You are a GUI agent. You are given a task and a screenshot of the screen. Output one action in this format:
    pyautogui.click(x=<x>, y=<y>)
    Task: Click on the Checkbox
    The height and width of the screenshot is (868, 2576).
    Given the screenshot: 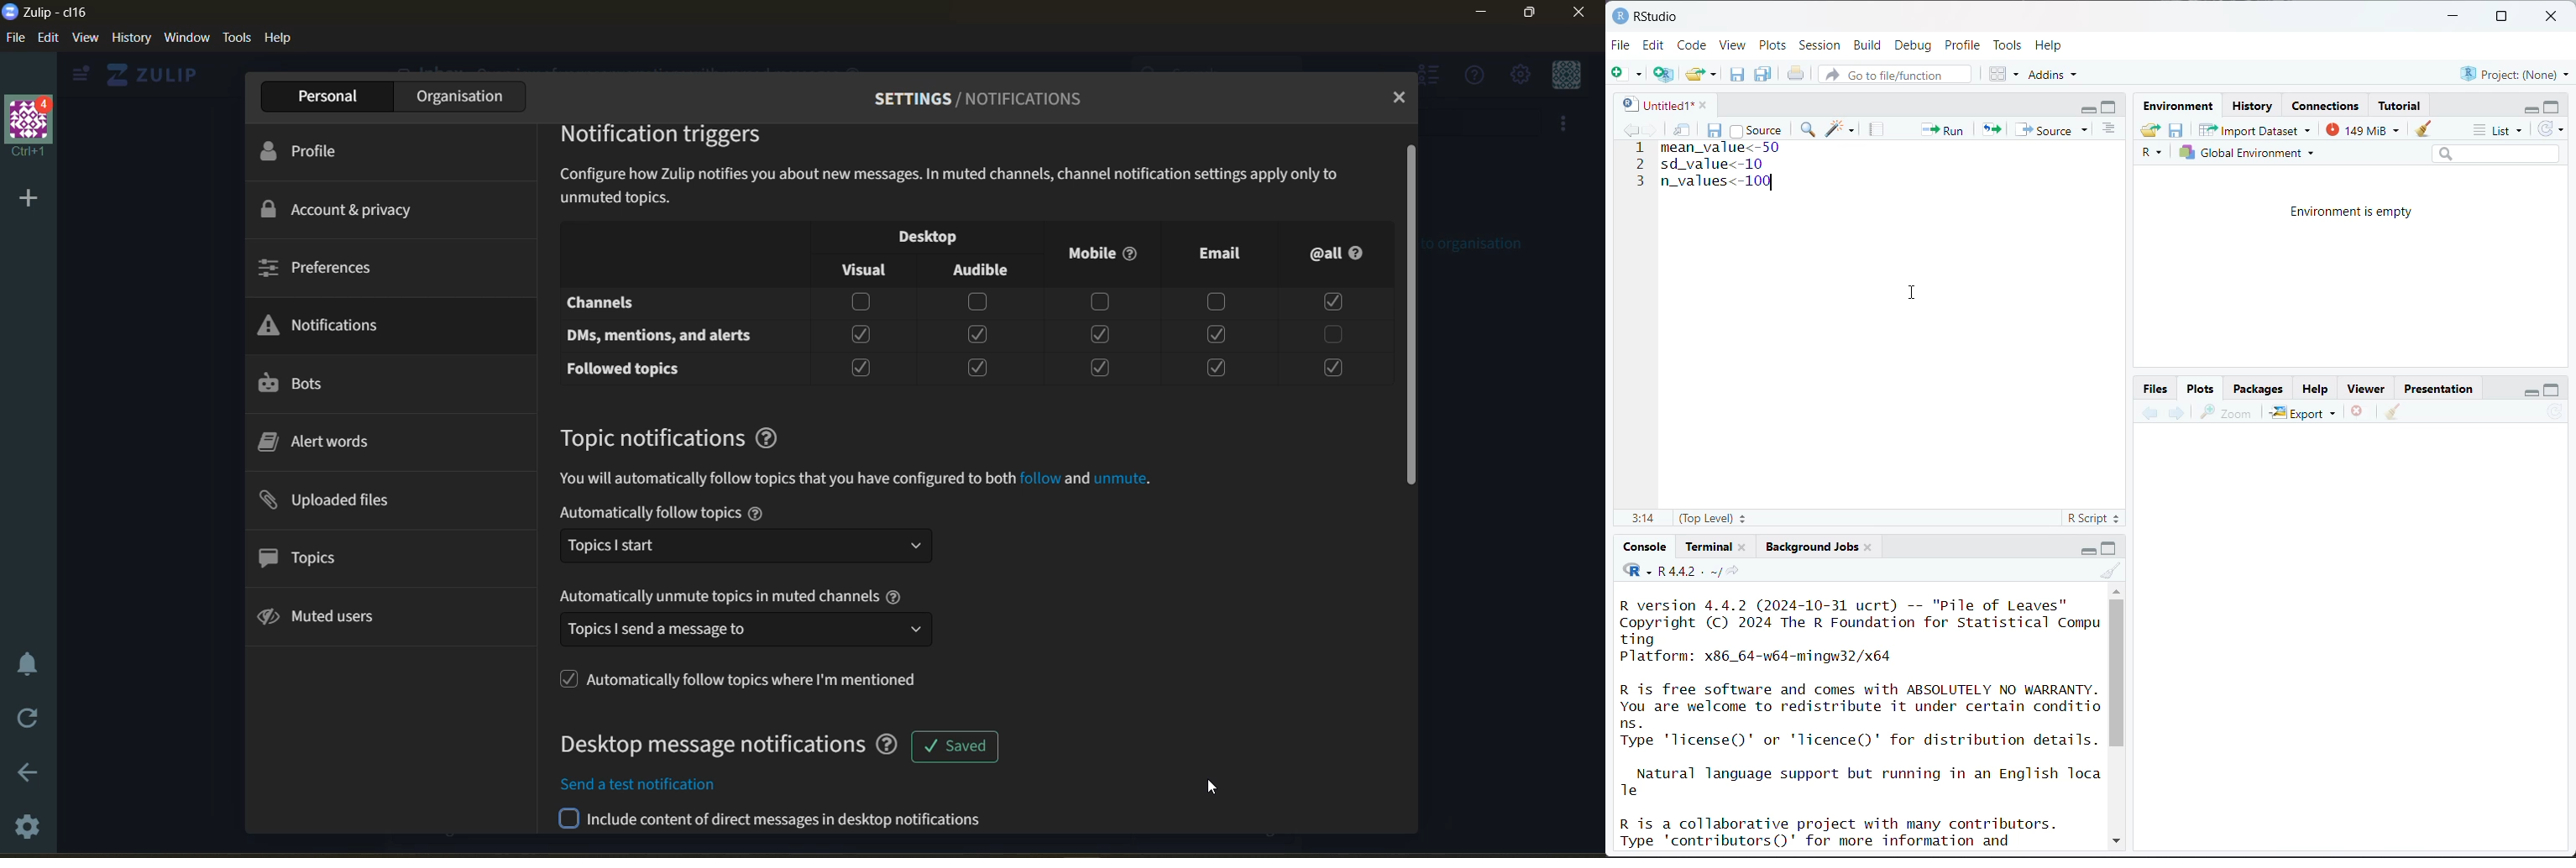 What is the action you would take?
    pyautogui.click(x=860, y=336)
    